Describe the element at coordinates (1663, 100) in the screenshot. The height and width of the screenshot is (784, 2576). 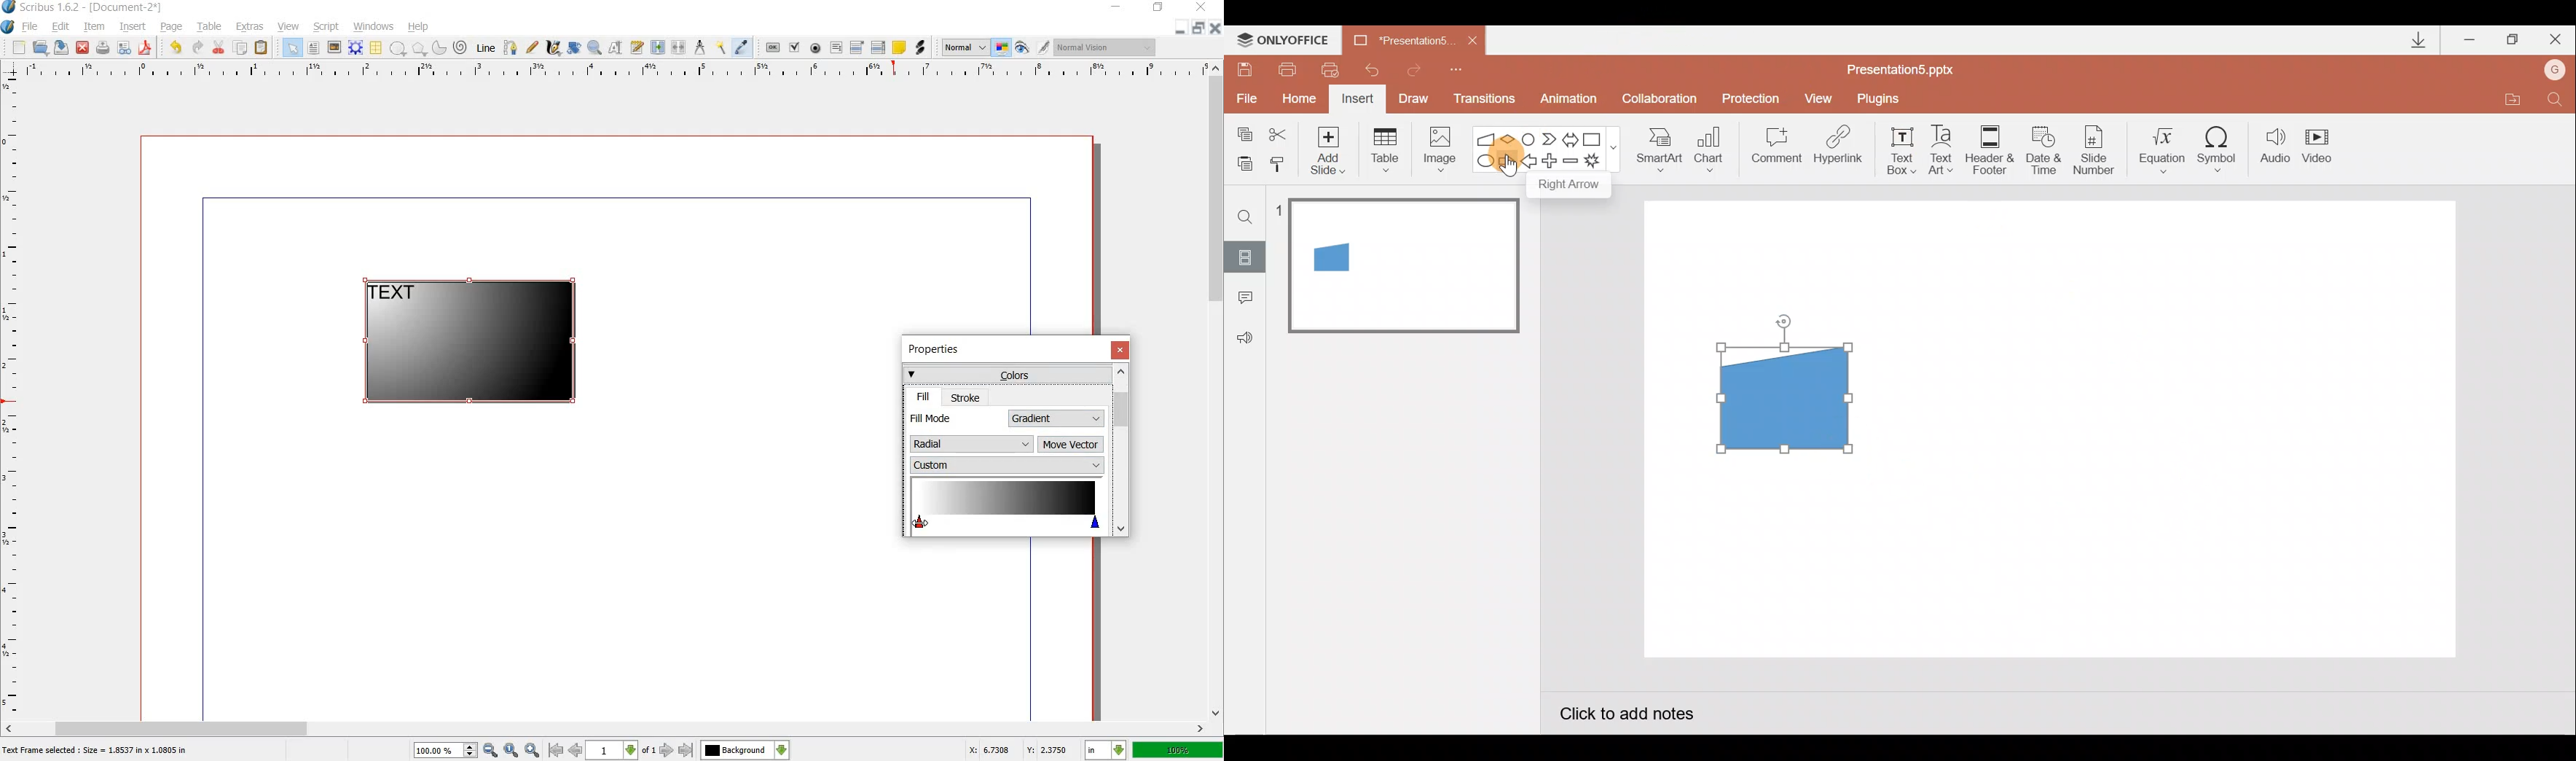
I see `Collaboration` at that location.